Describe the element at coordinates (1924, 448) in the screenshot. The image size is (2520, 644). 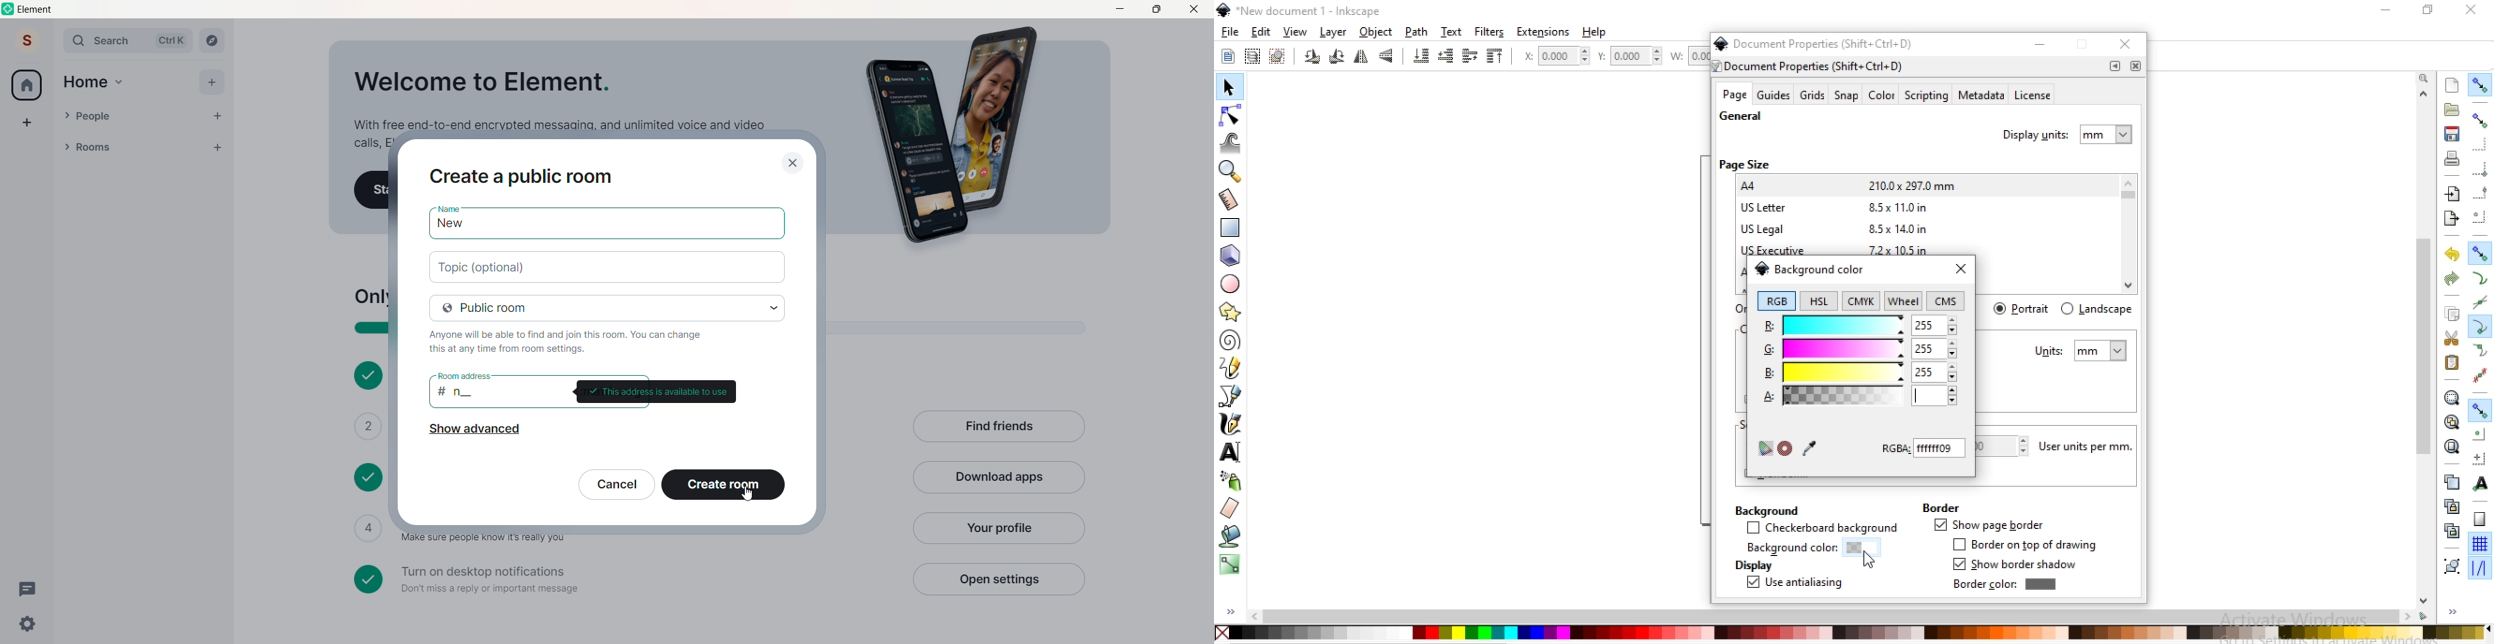
I see `RGBA` at that location.